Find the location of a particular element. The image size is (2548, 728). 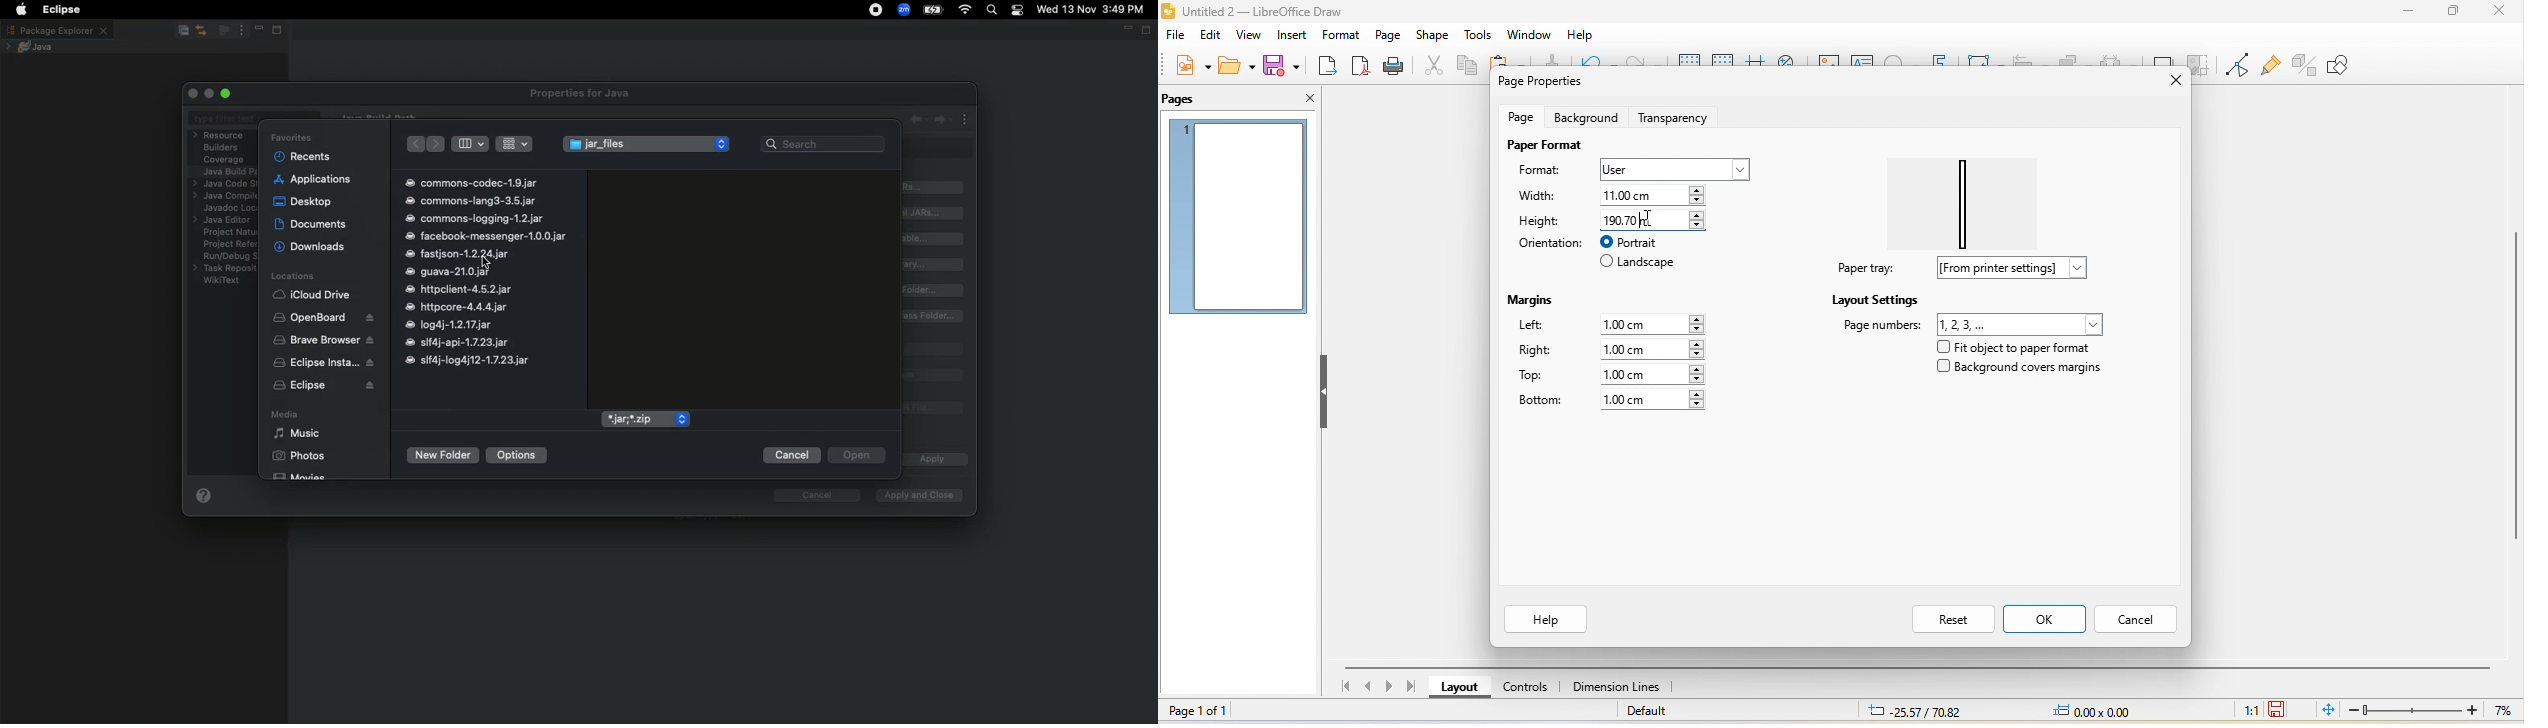

shape is located at coordinates (1433, 36).